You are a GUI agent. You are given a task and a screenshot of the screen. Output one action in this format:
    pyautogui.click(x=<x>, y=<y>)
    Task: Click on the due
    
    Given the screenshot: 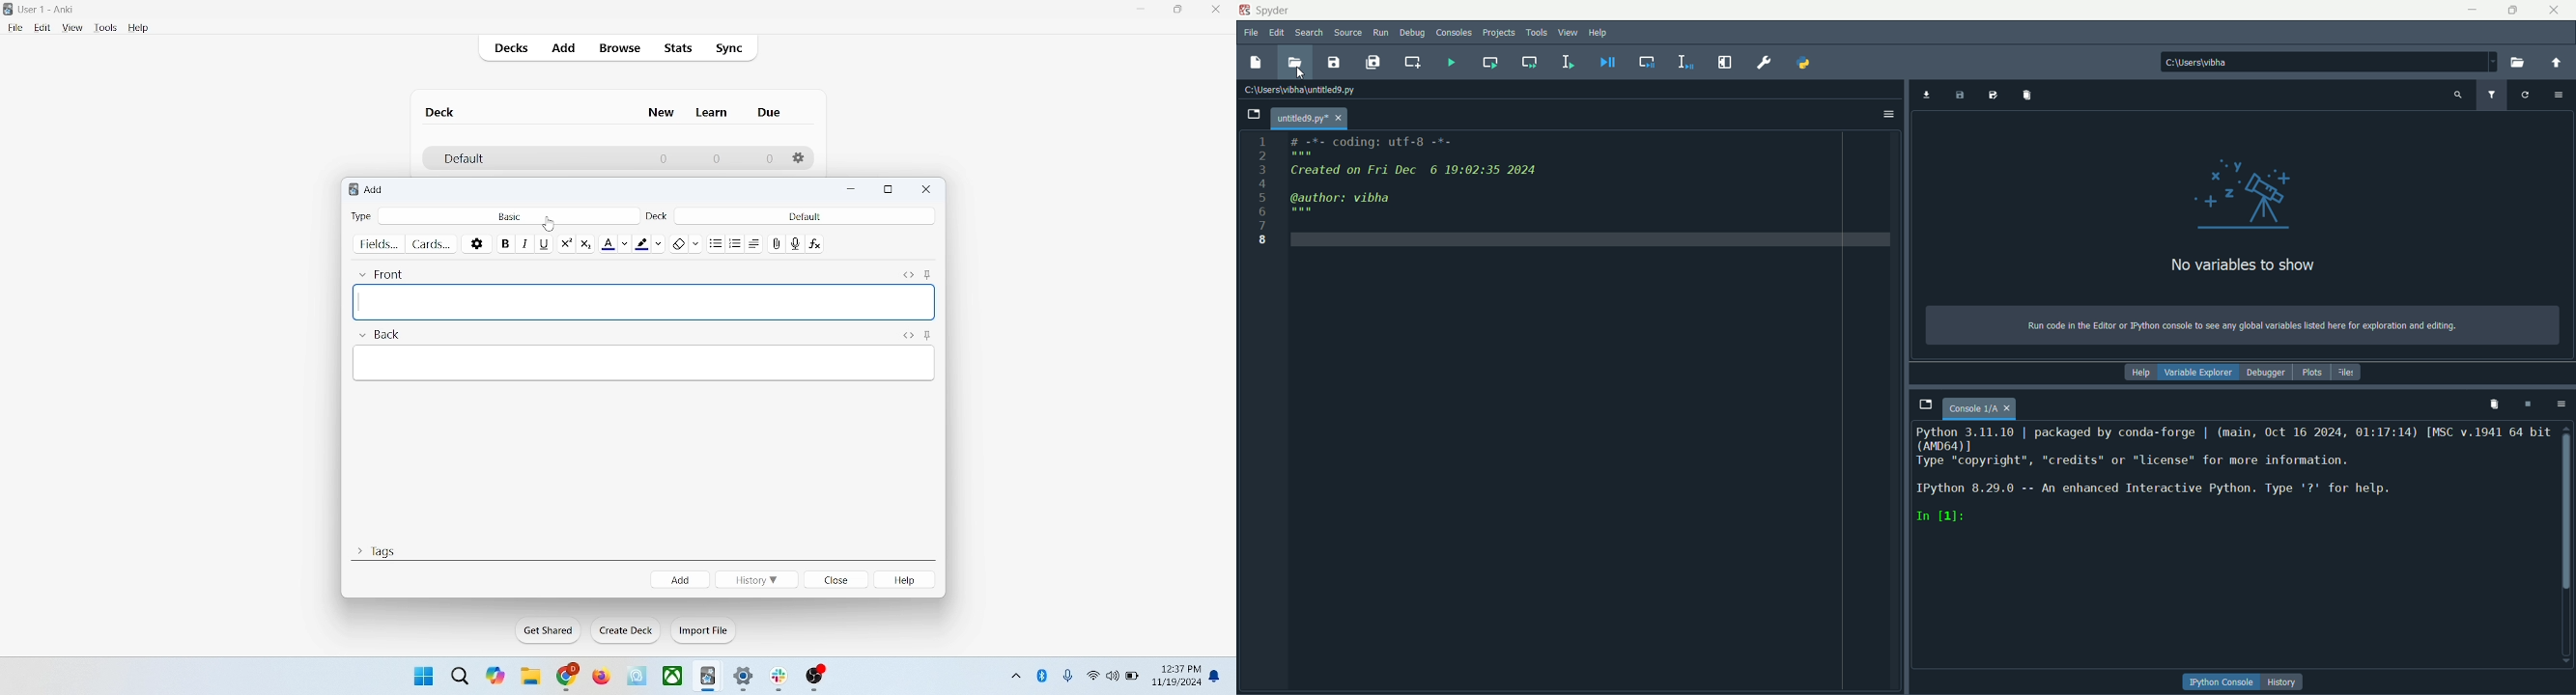 What is the action you would take?
    pyautogui.click(x=771, y=113)
    